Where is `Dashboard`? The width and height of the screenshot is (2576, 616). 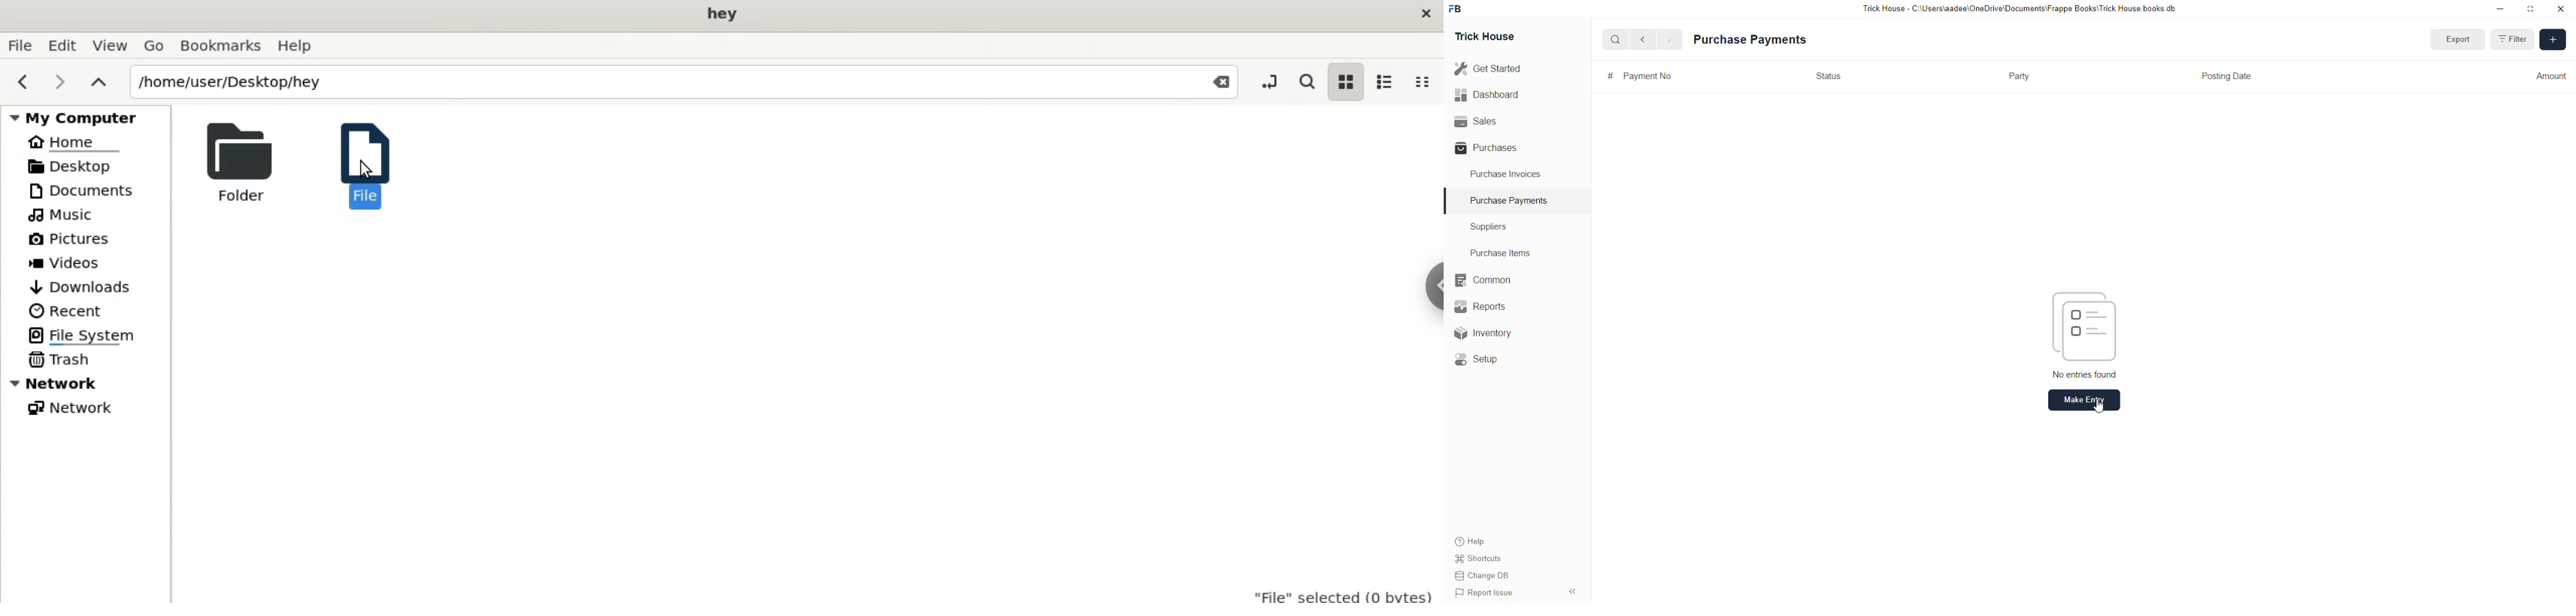
Dashboard is located at coordinates (1489, 94).